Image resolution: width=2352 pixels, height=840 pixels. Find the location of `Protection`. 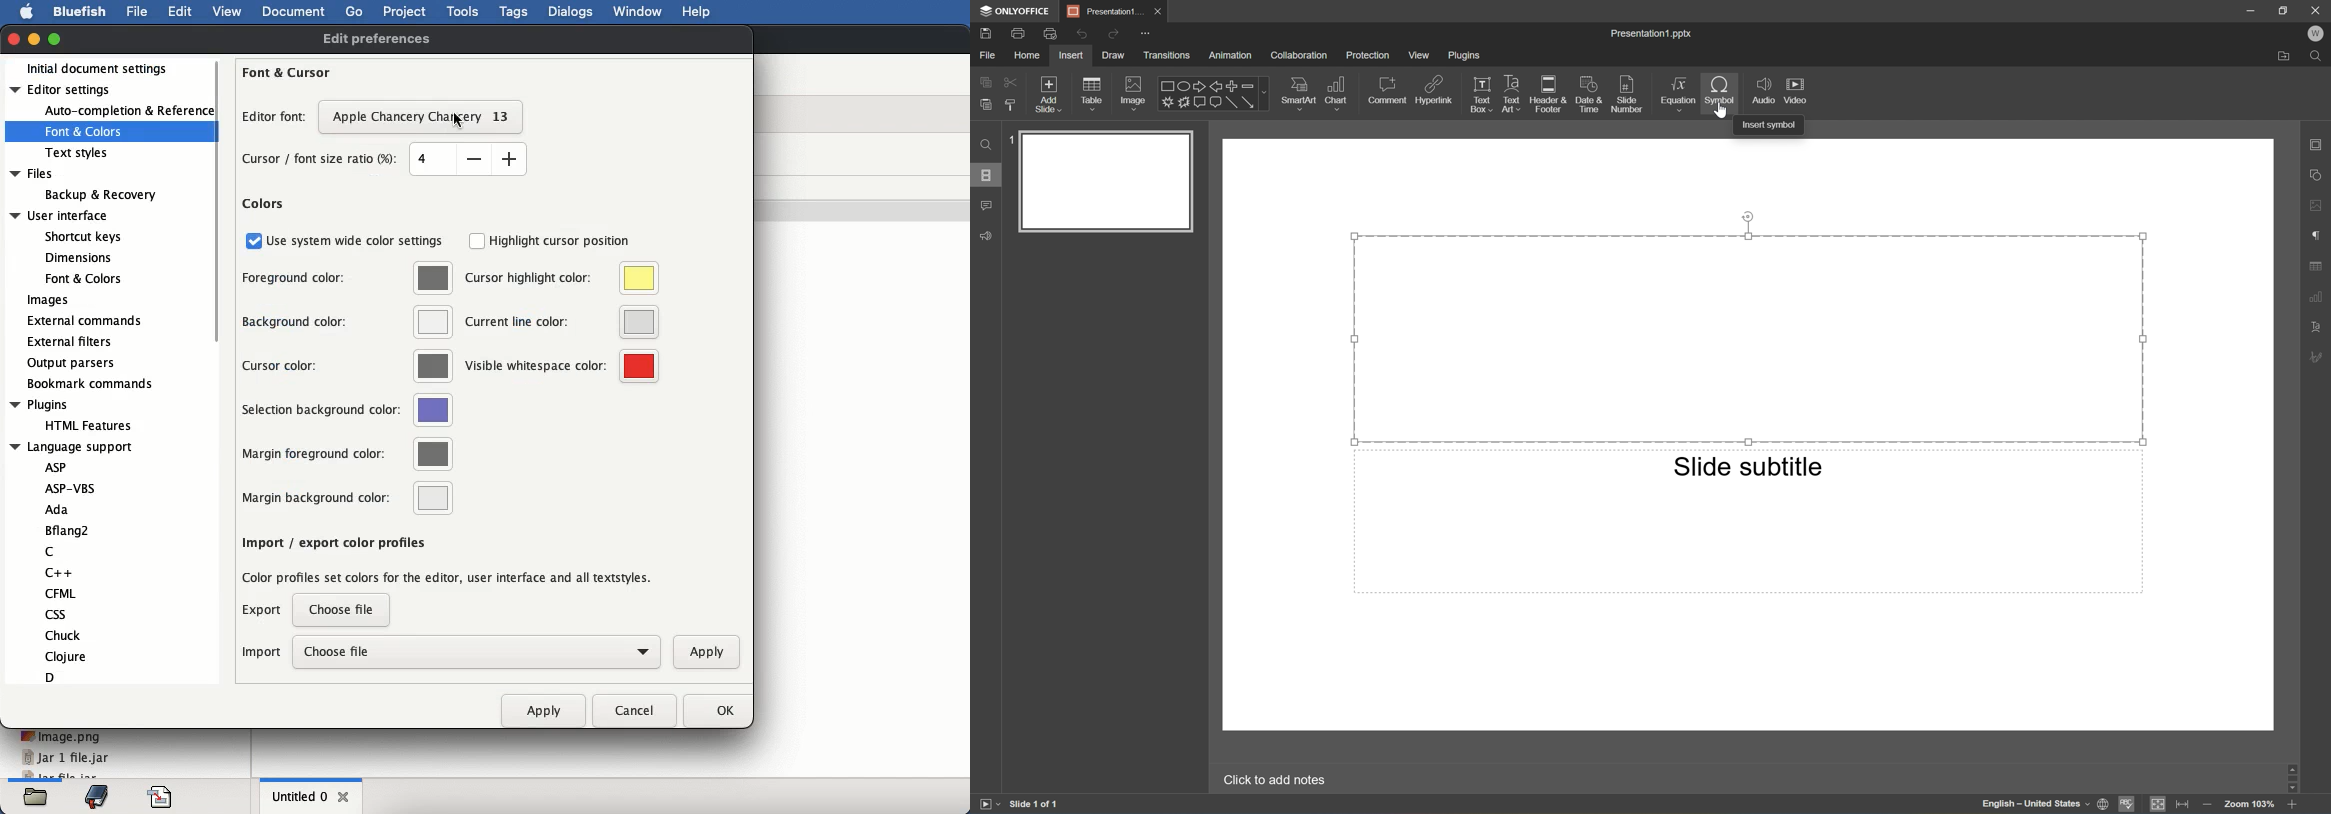

Protection is located at coordinates (1367, 54).